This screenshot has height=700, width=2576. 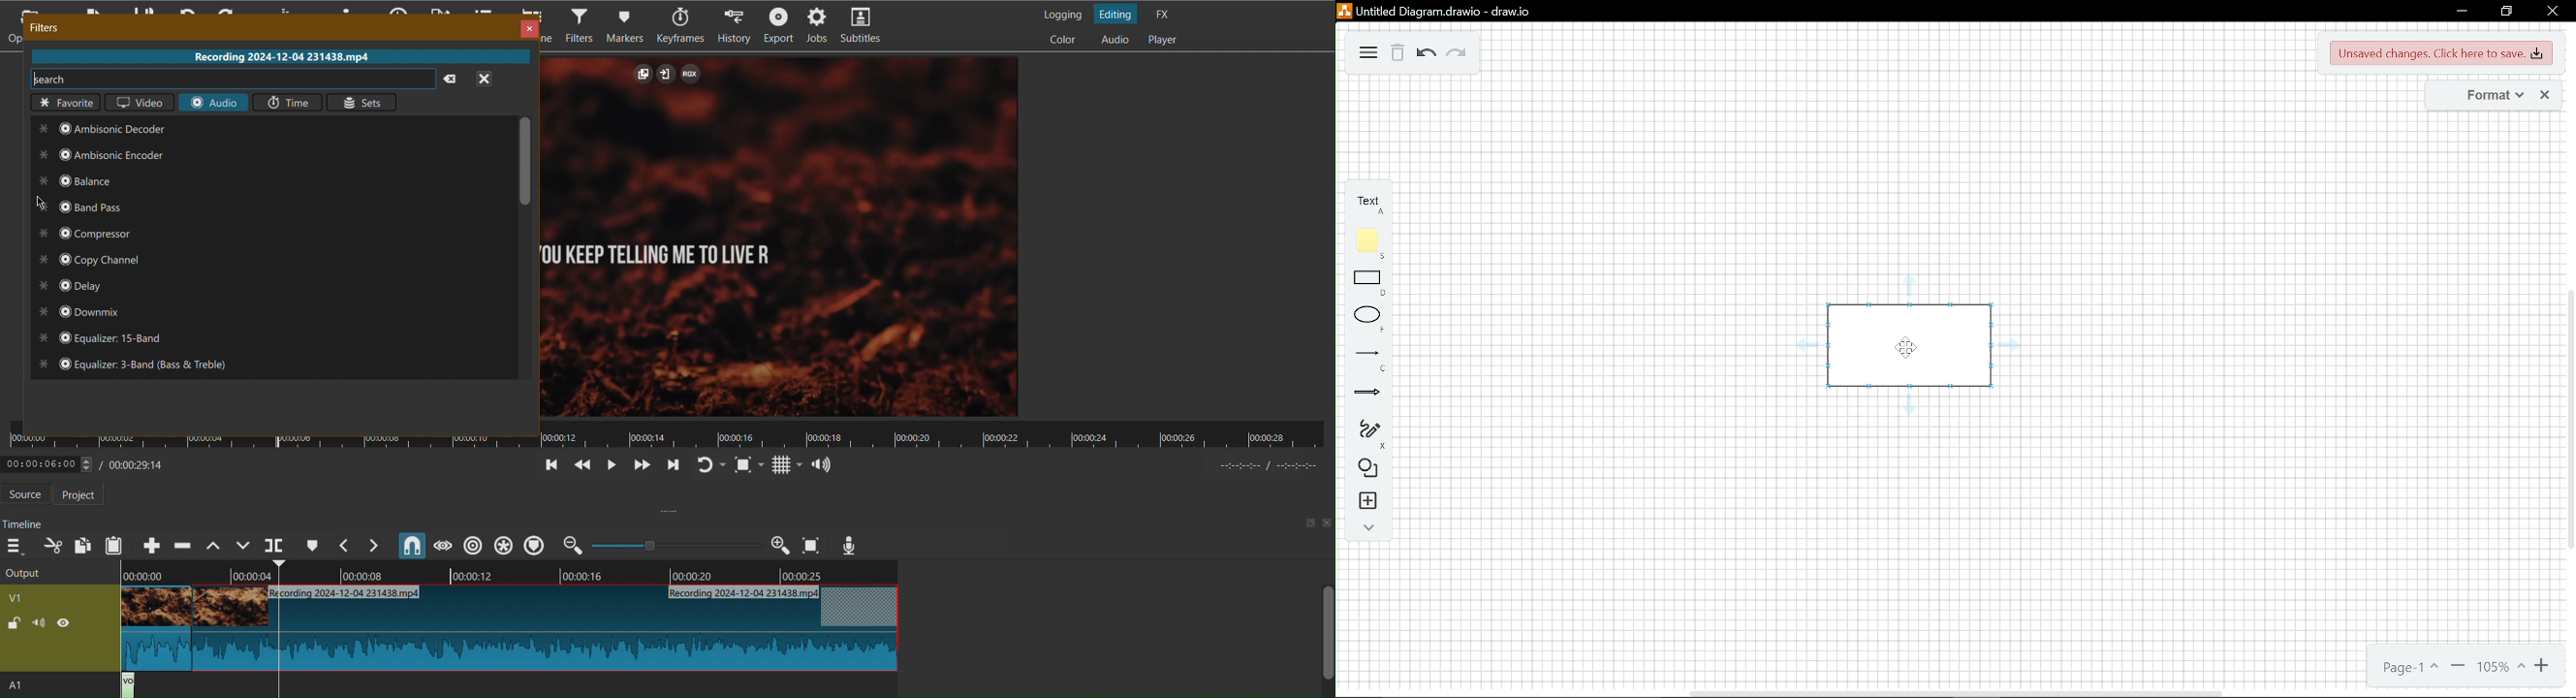 I want to click on FX, so click(x=1166, y=13).